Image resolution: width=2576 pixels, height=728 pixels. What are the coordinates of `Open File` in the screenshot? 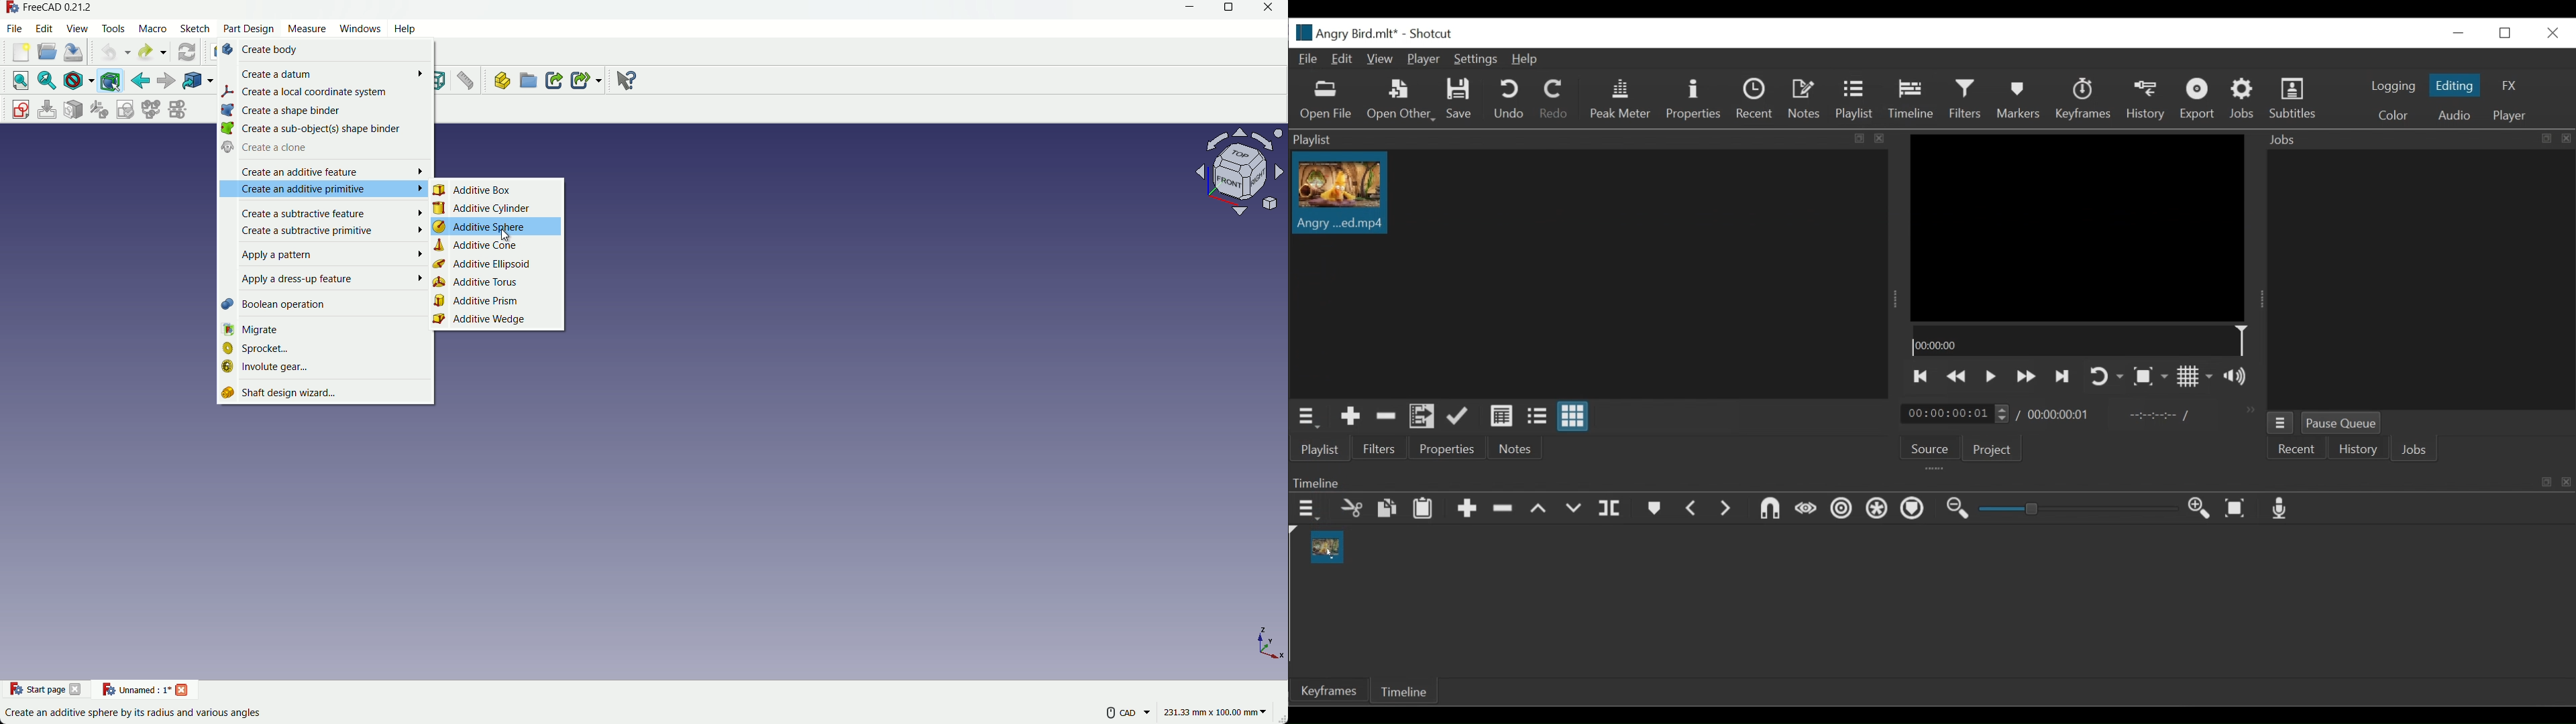 It's located at (1326, 103).